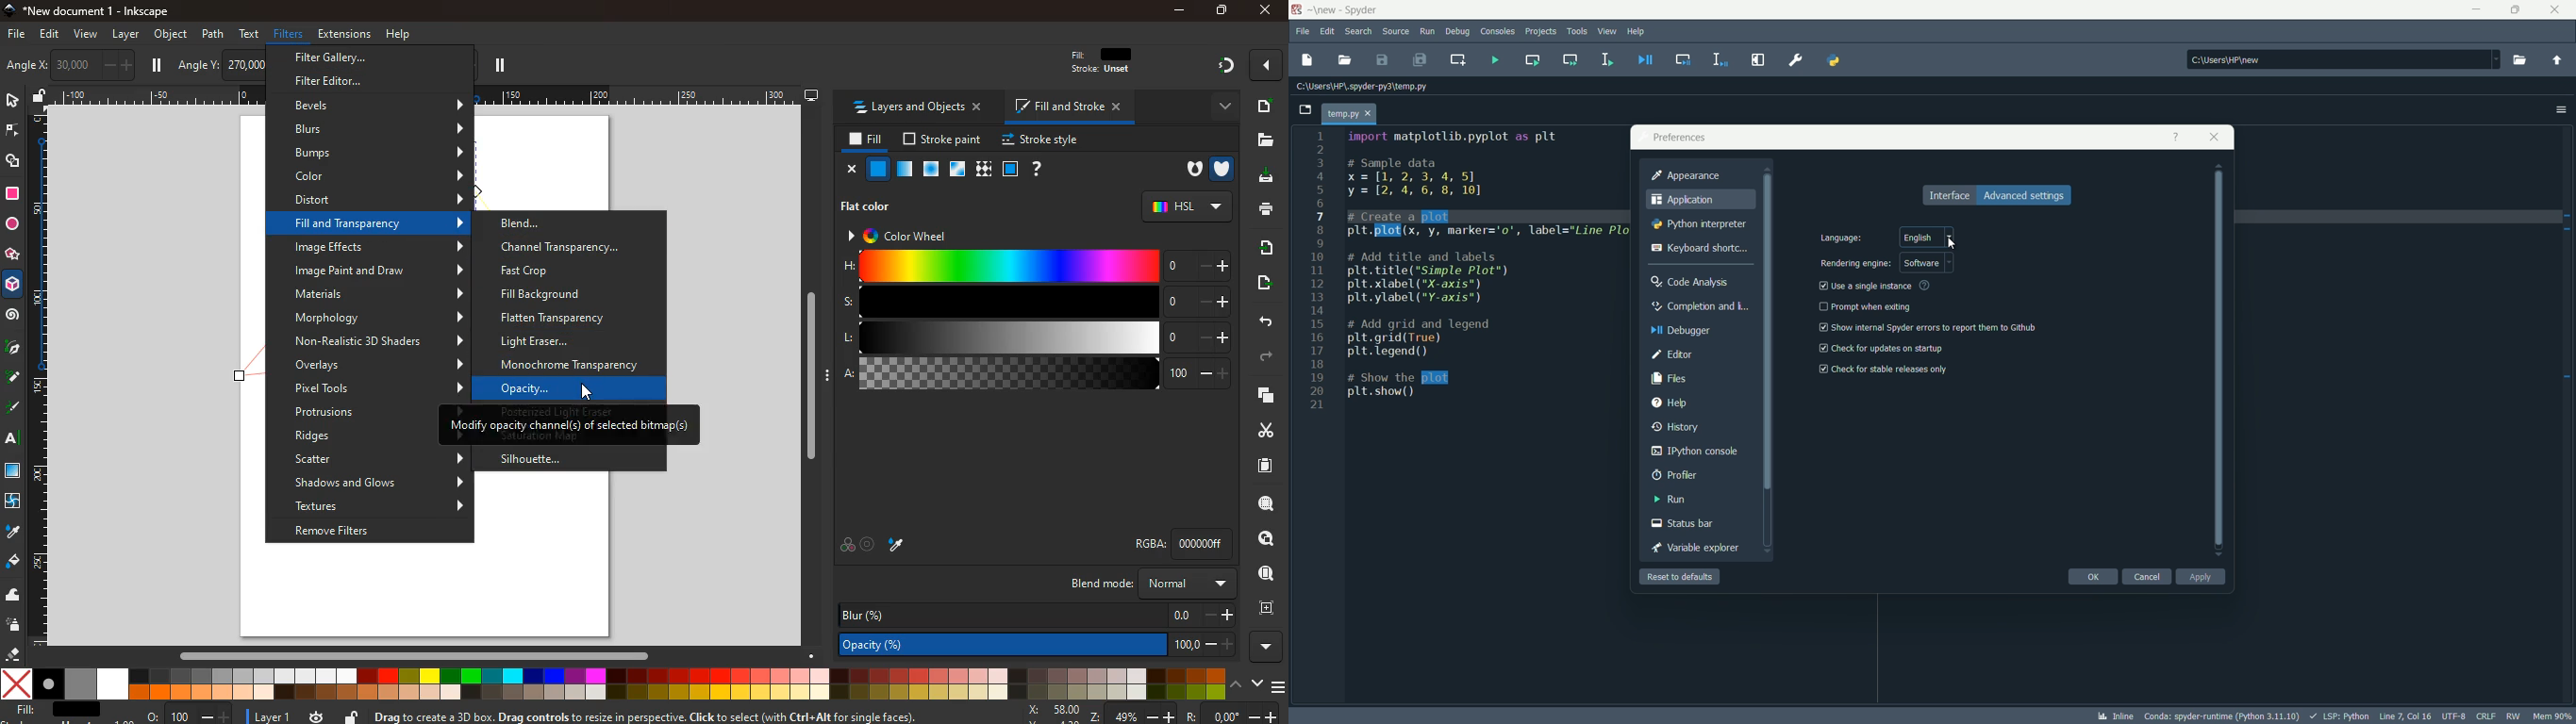 The height and width of the screenshot is (728, 2576). Describe the element at coordinates (1495, 60) in the screenshot. I see `run file` at that location.